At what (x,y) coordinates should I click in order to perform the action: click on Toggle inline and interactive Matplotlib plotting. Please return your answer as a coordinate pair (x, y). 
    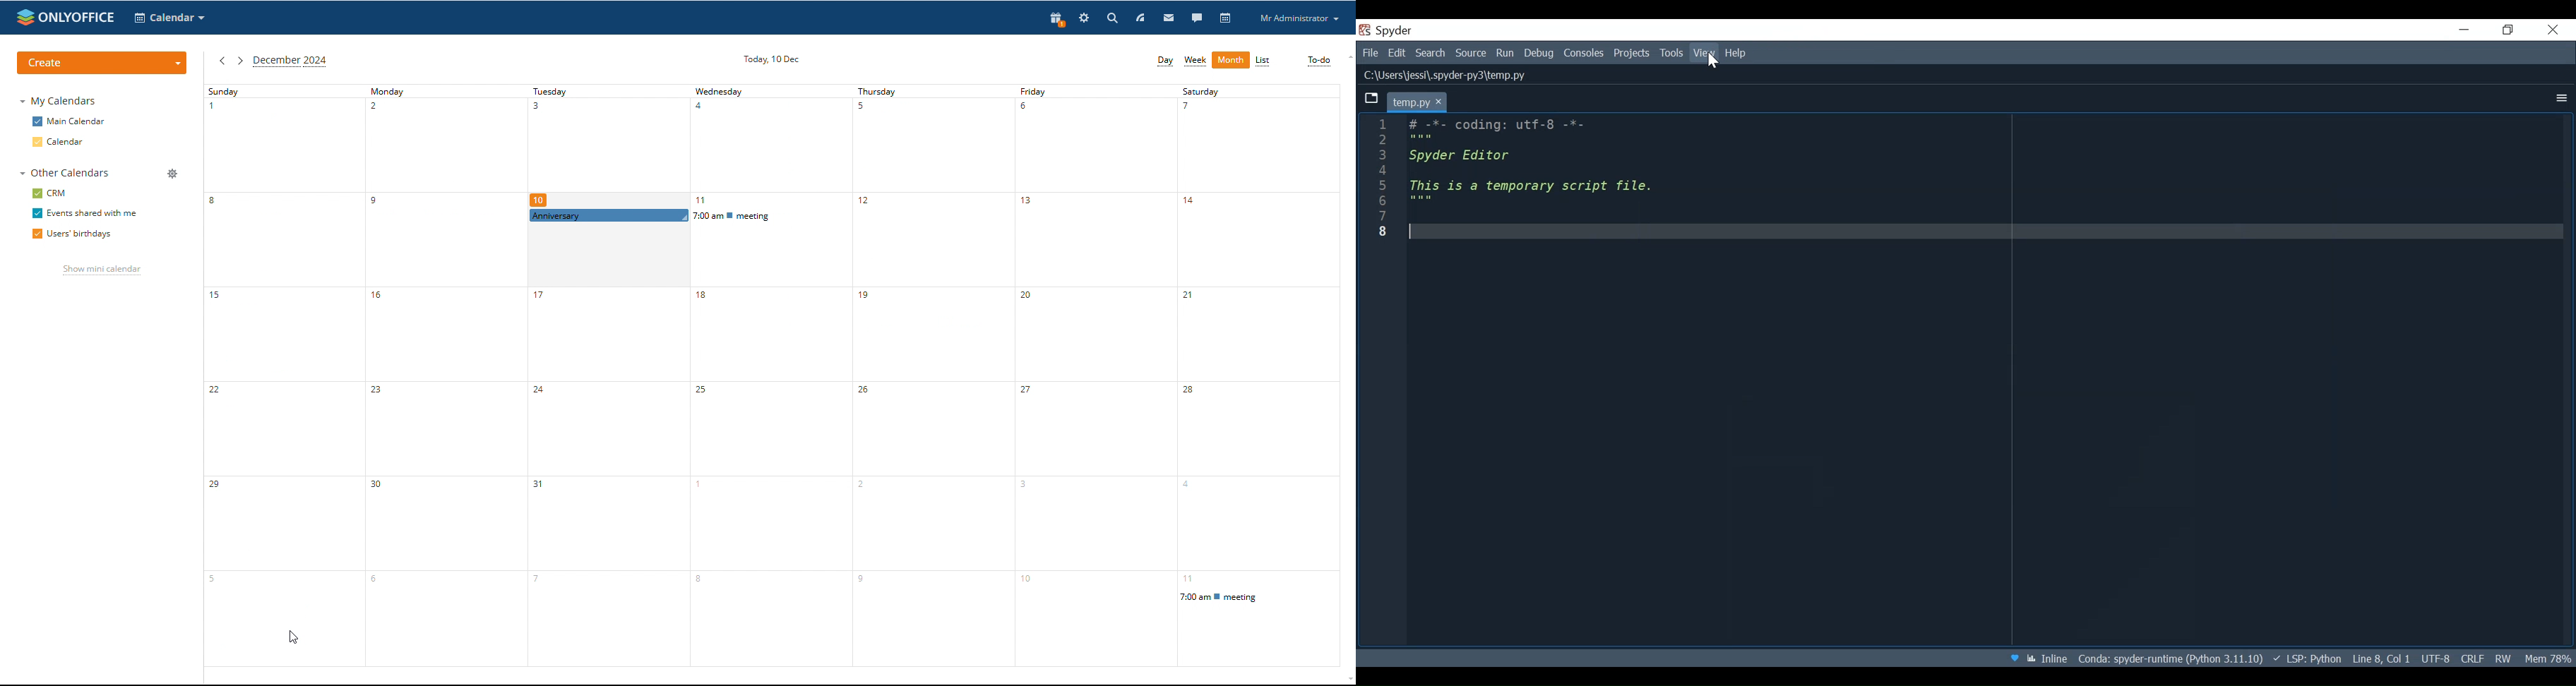
    Looking at the image, I should click on (2048, 658).